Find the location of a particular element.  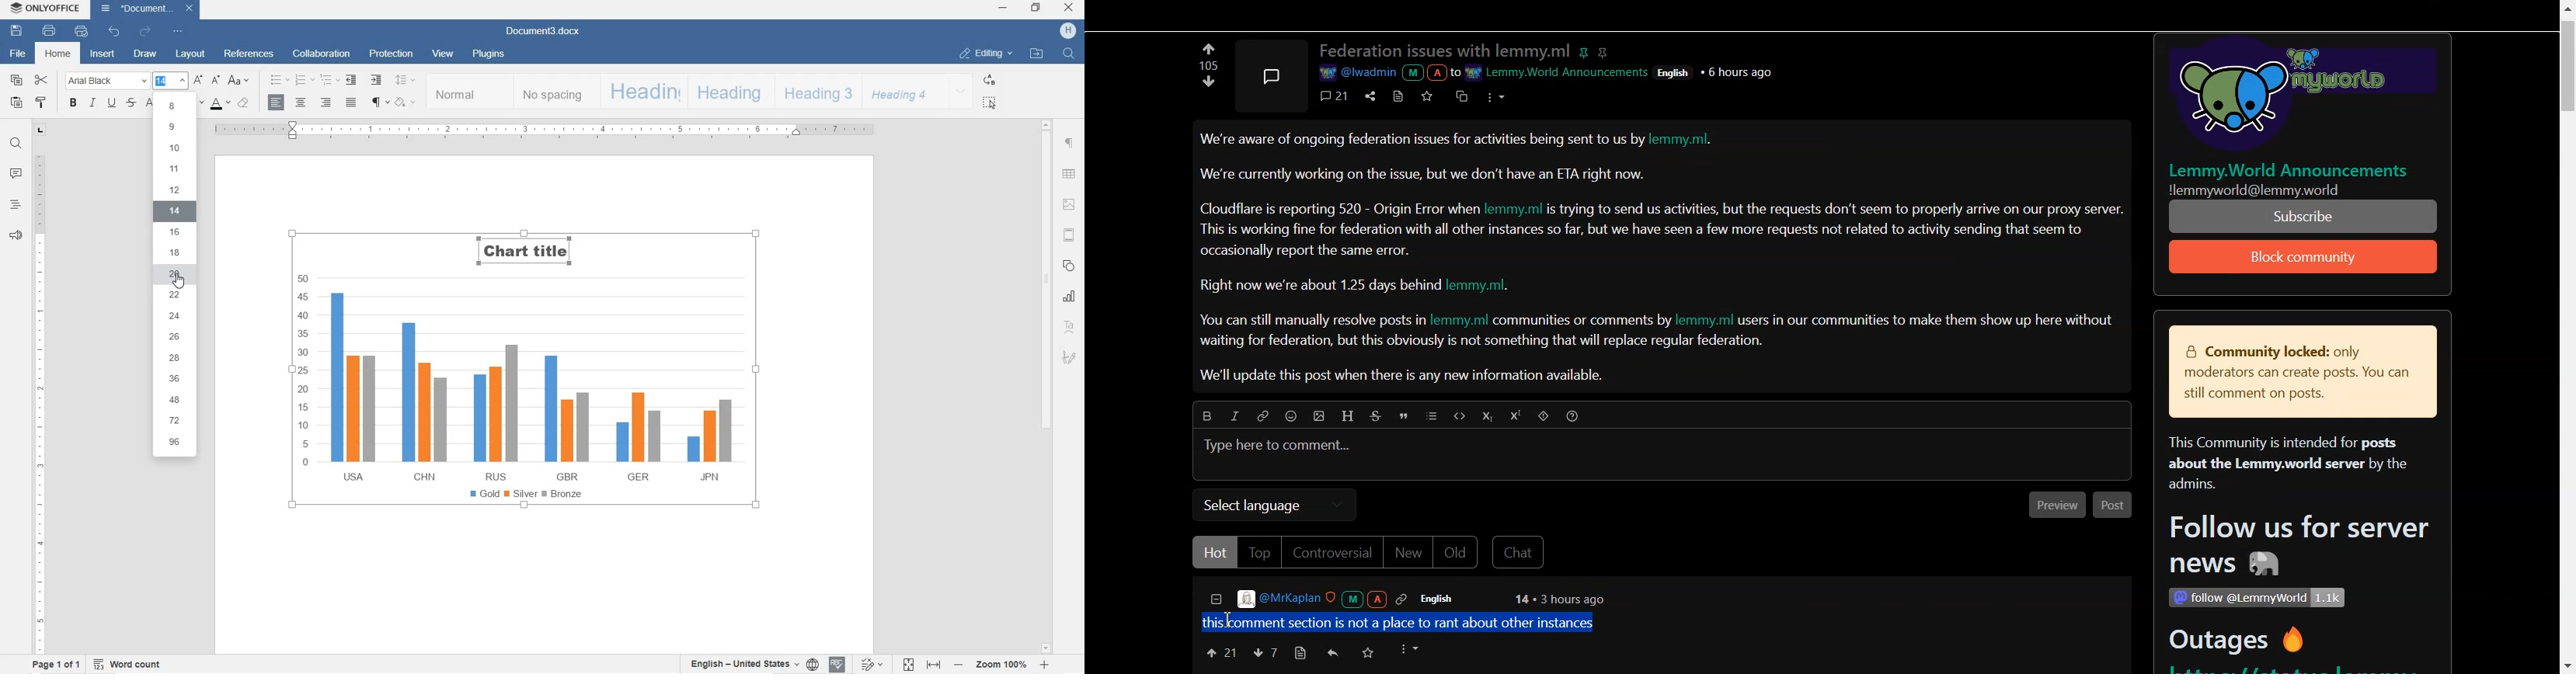

SUPERSCRIPT is located at coordinates (150, 104).